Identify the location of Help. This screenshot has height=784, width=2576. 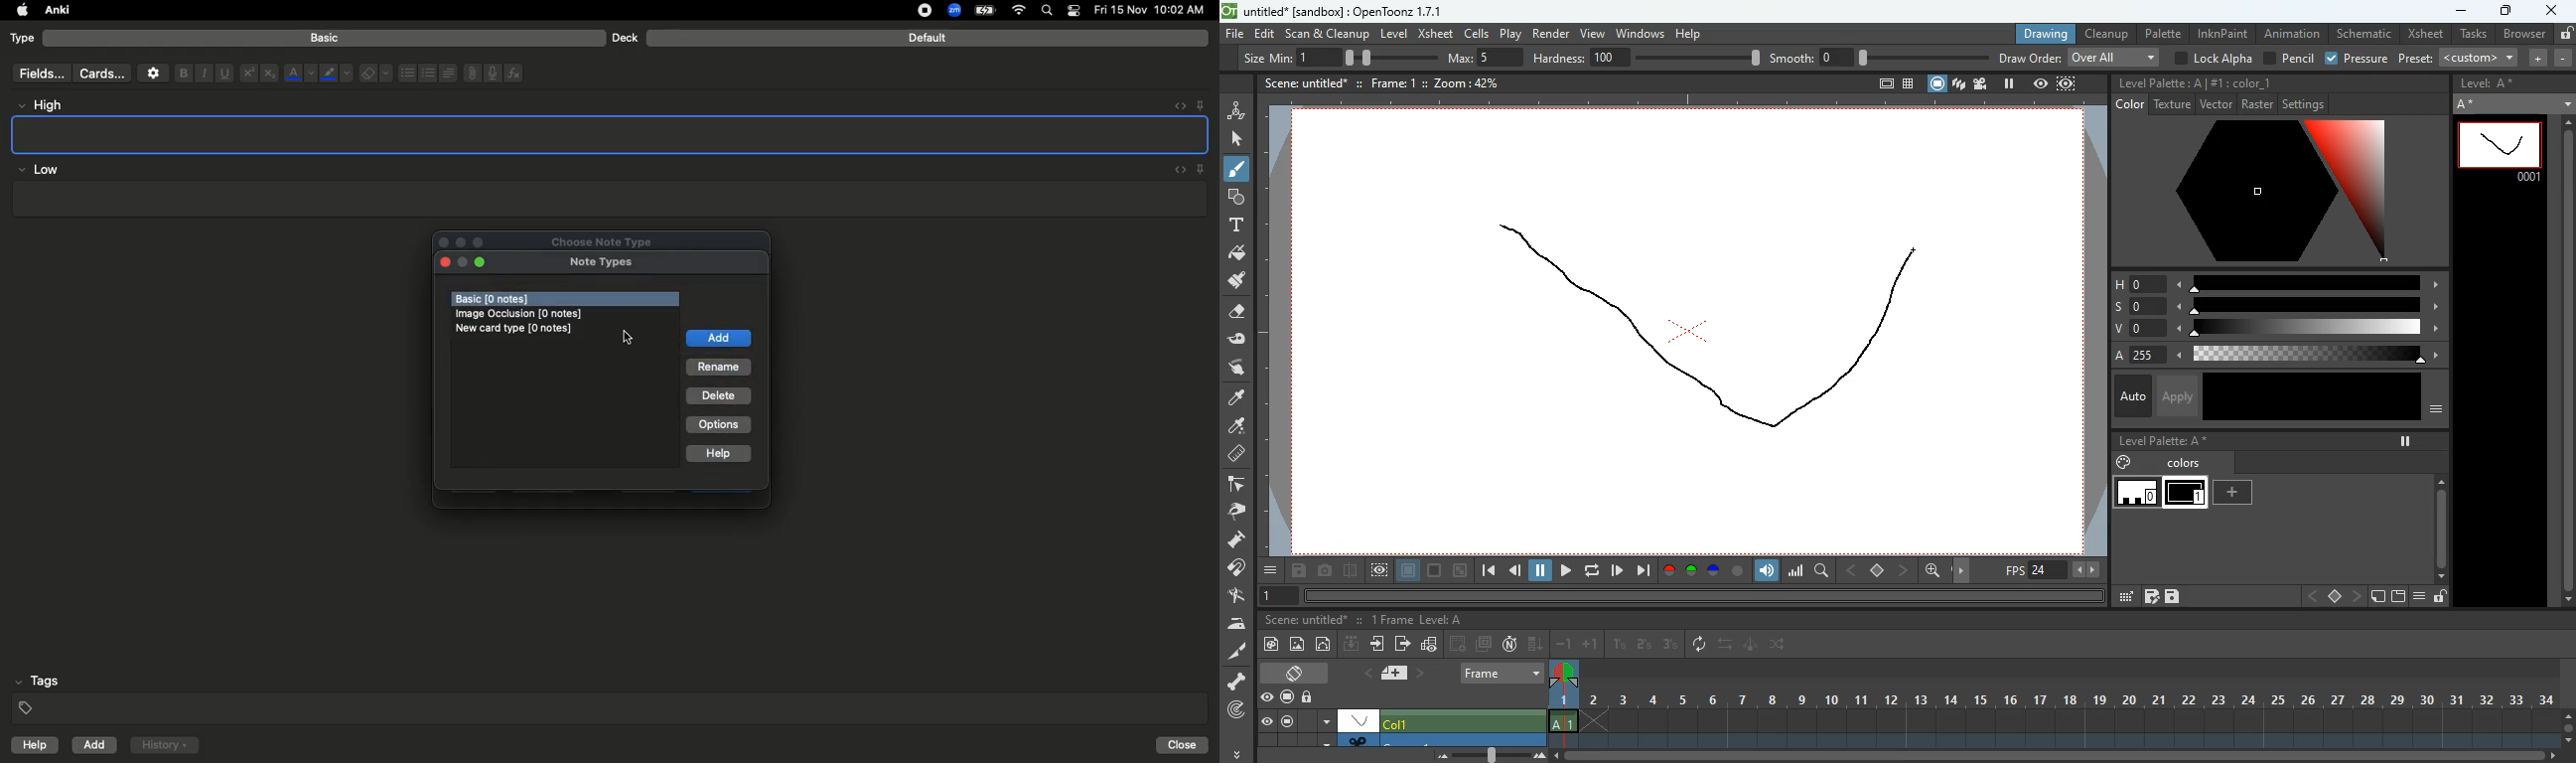
(720, 455).